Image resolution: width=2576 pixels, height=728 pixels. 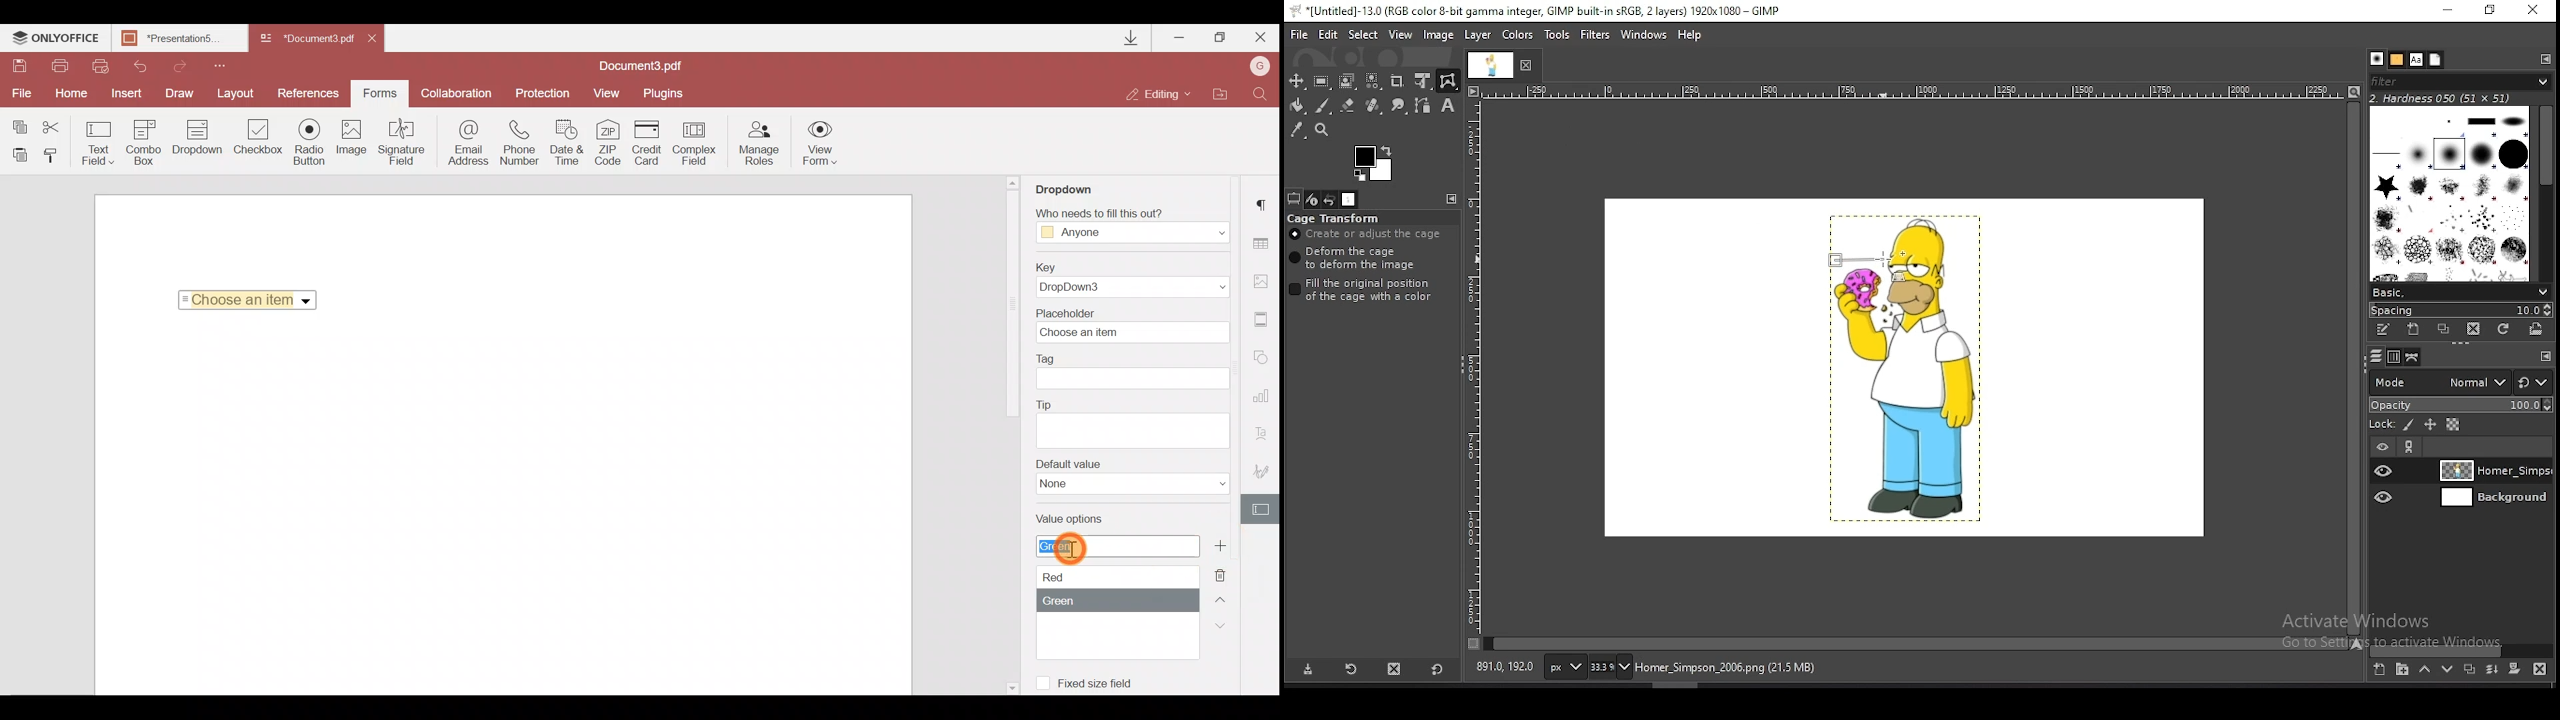 I want to click on layers, so click(x=2373, y=356).